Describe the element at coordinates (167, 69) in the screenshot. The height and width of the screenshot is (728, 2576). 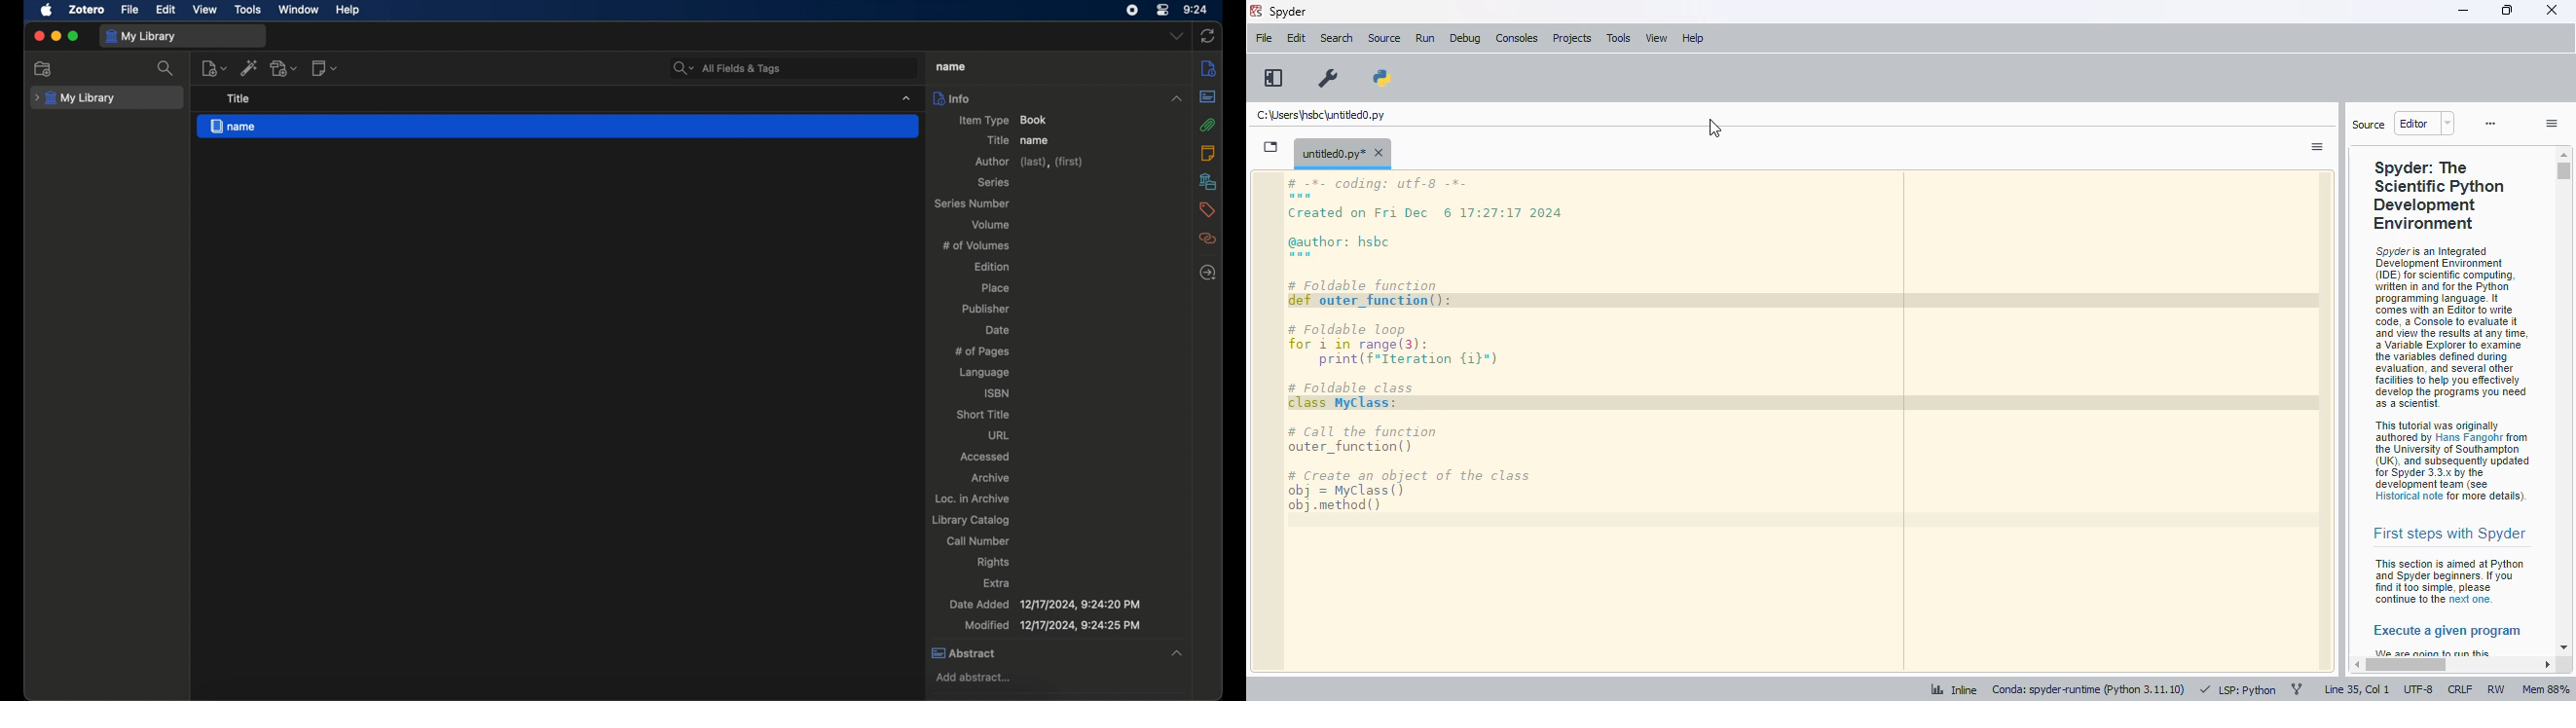
I see `search` at that location.